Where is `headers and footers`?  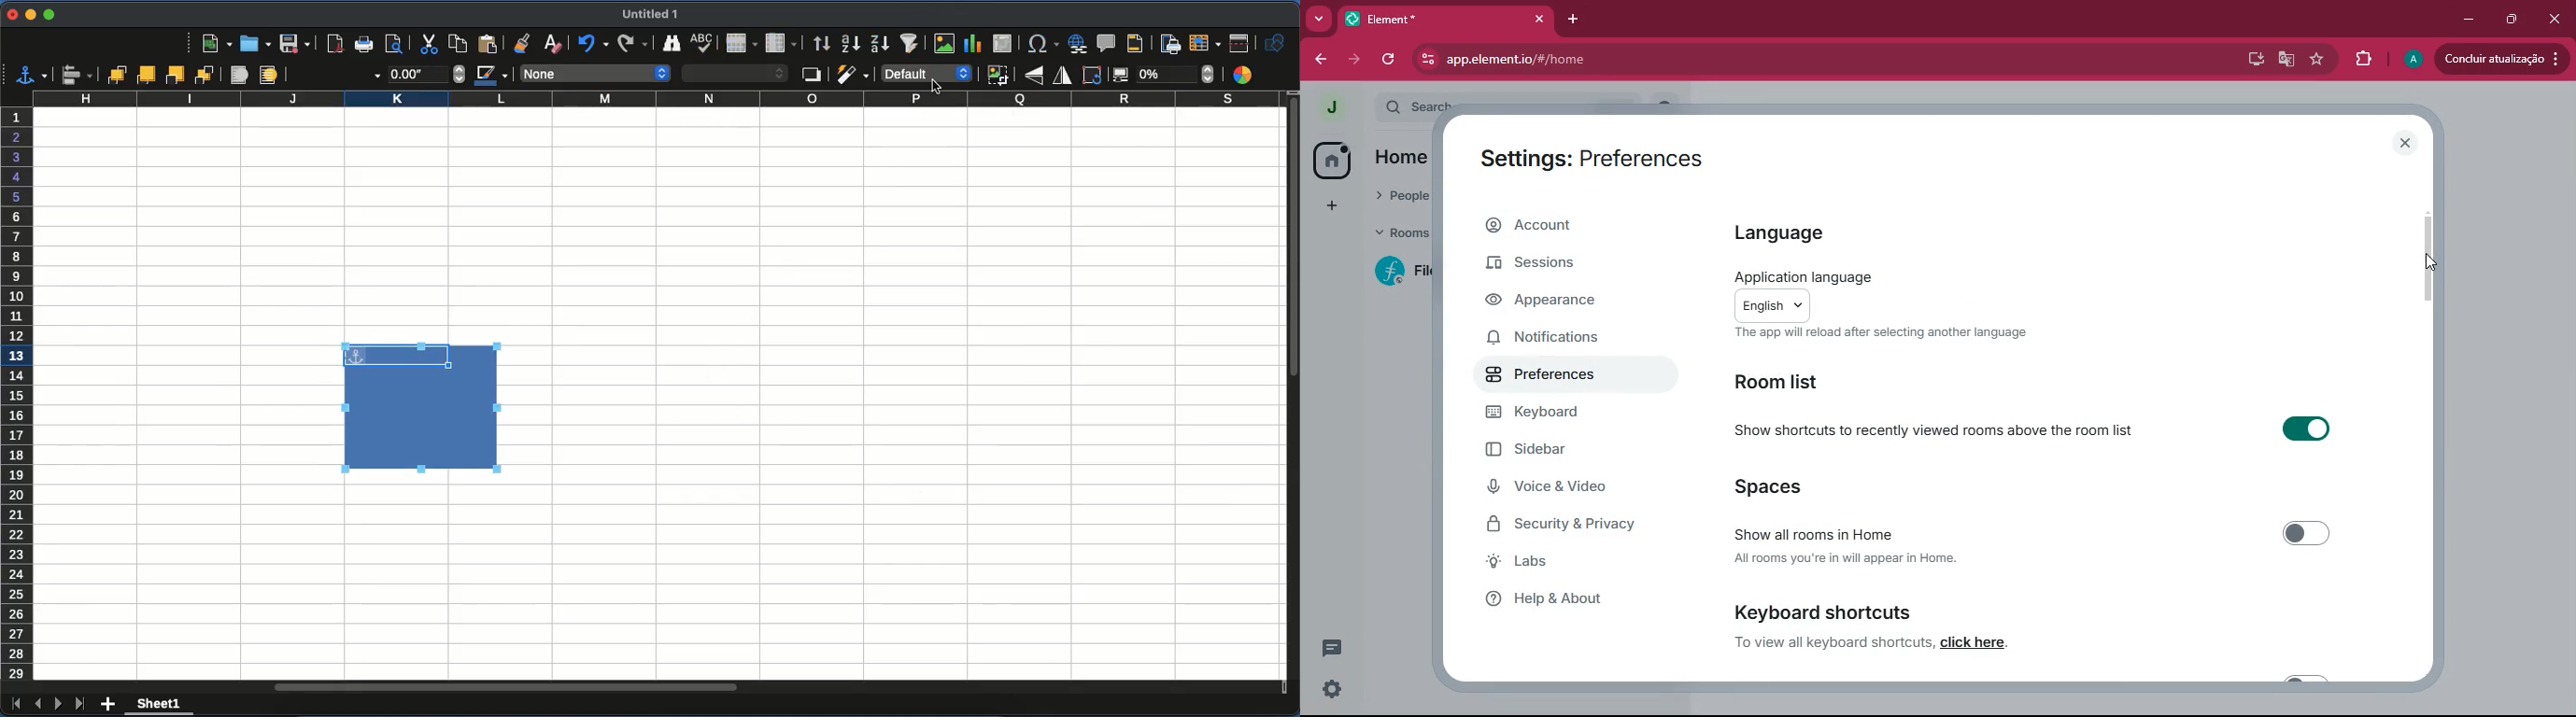
headers and footers is located at coordinates (1141, 42).